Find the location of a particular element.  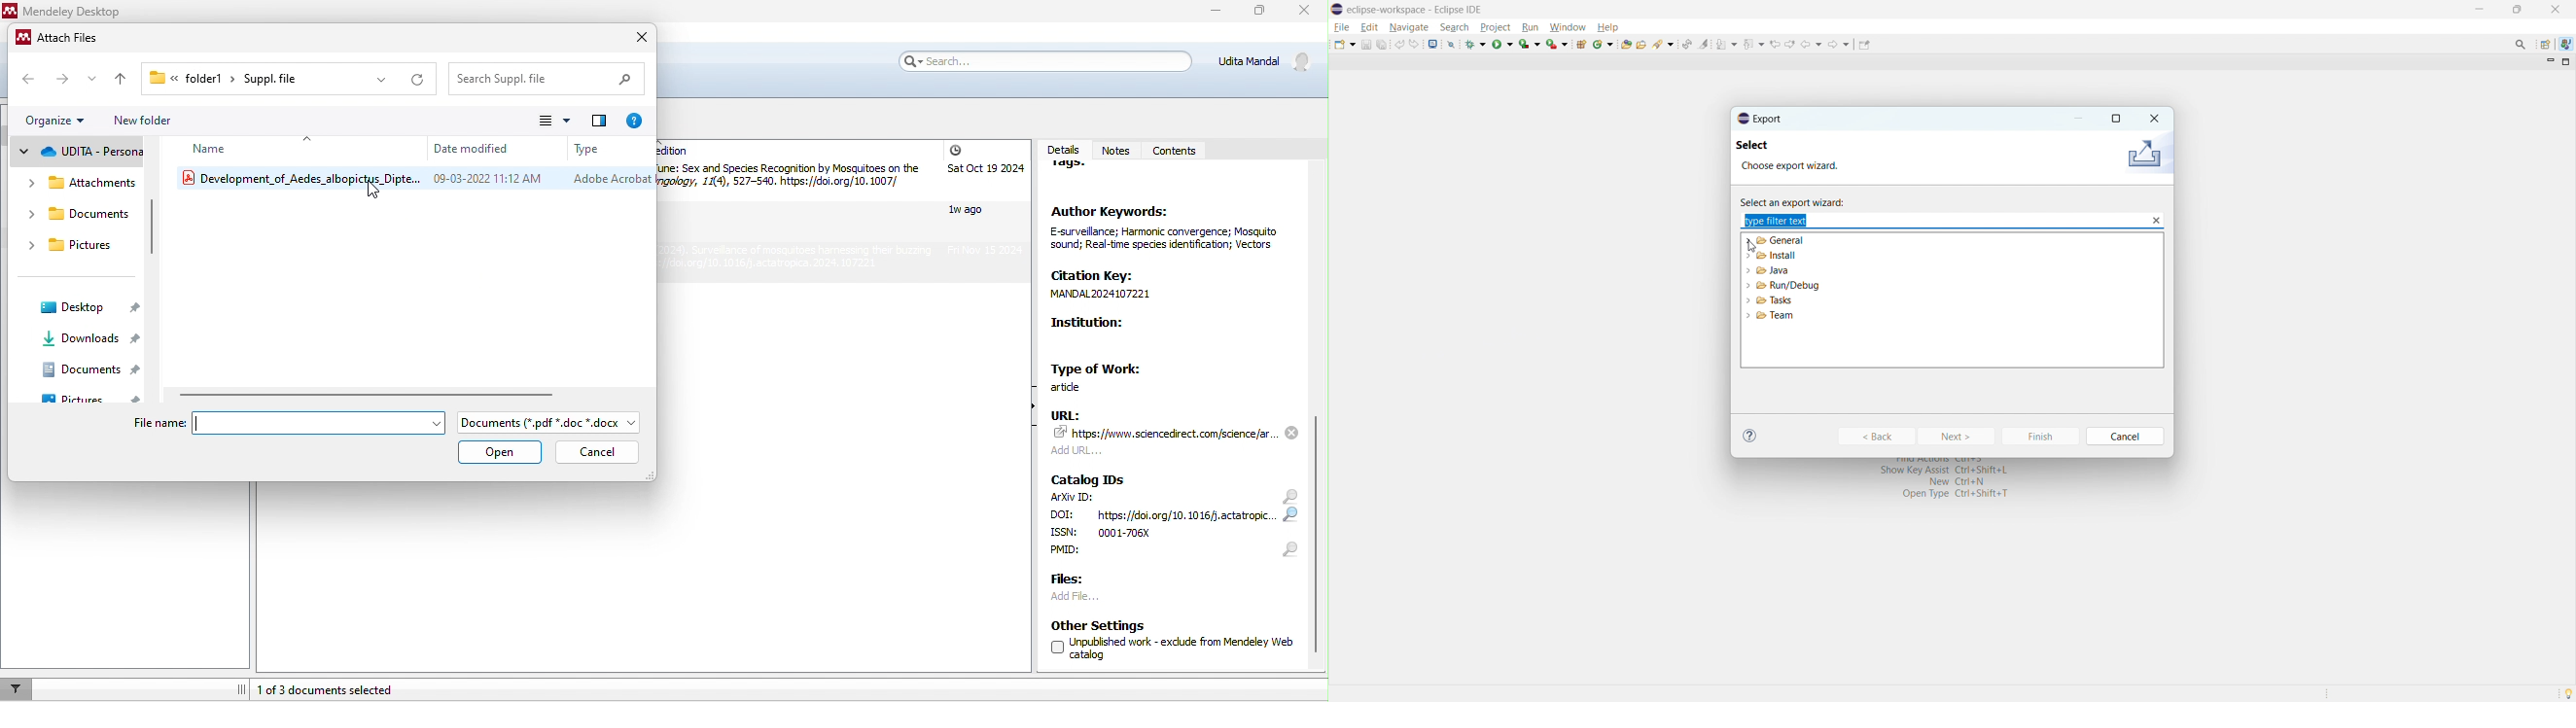

minimize is located at coordinates (2080, 118).